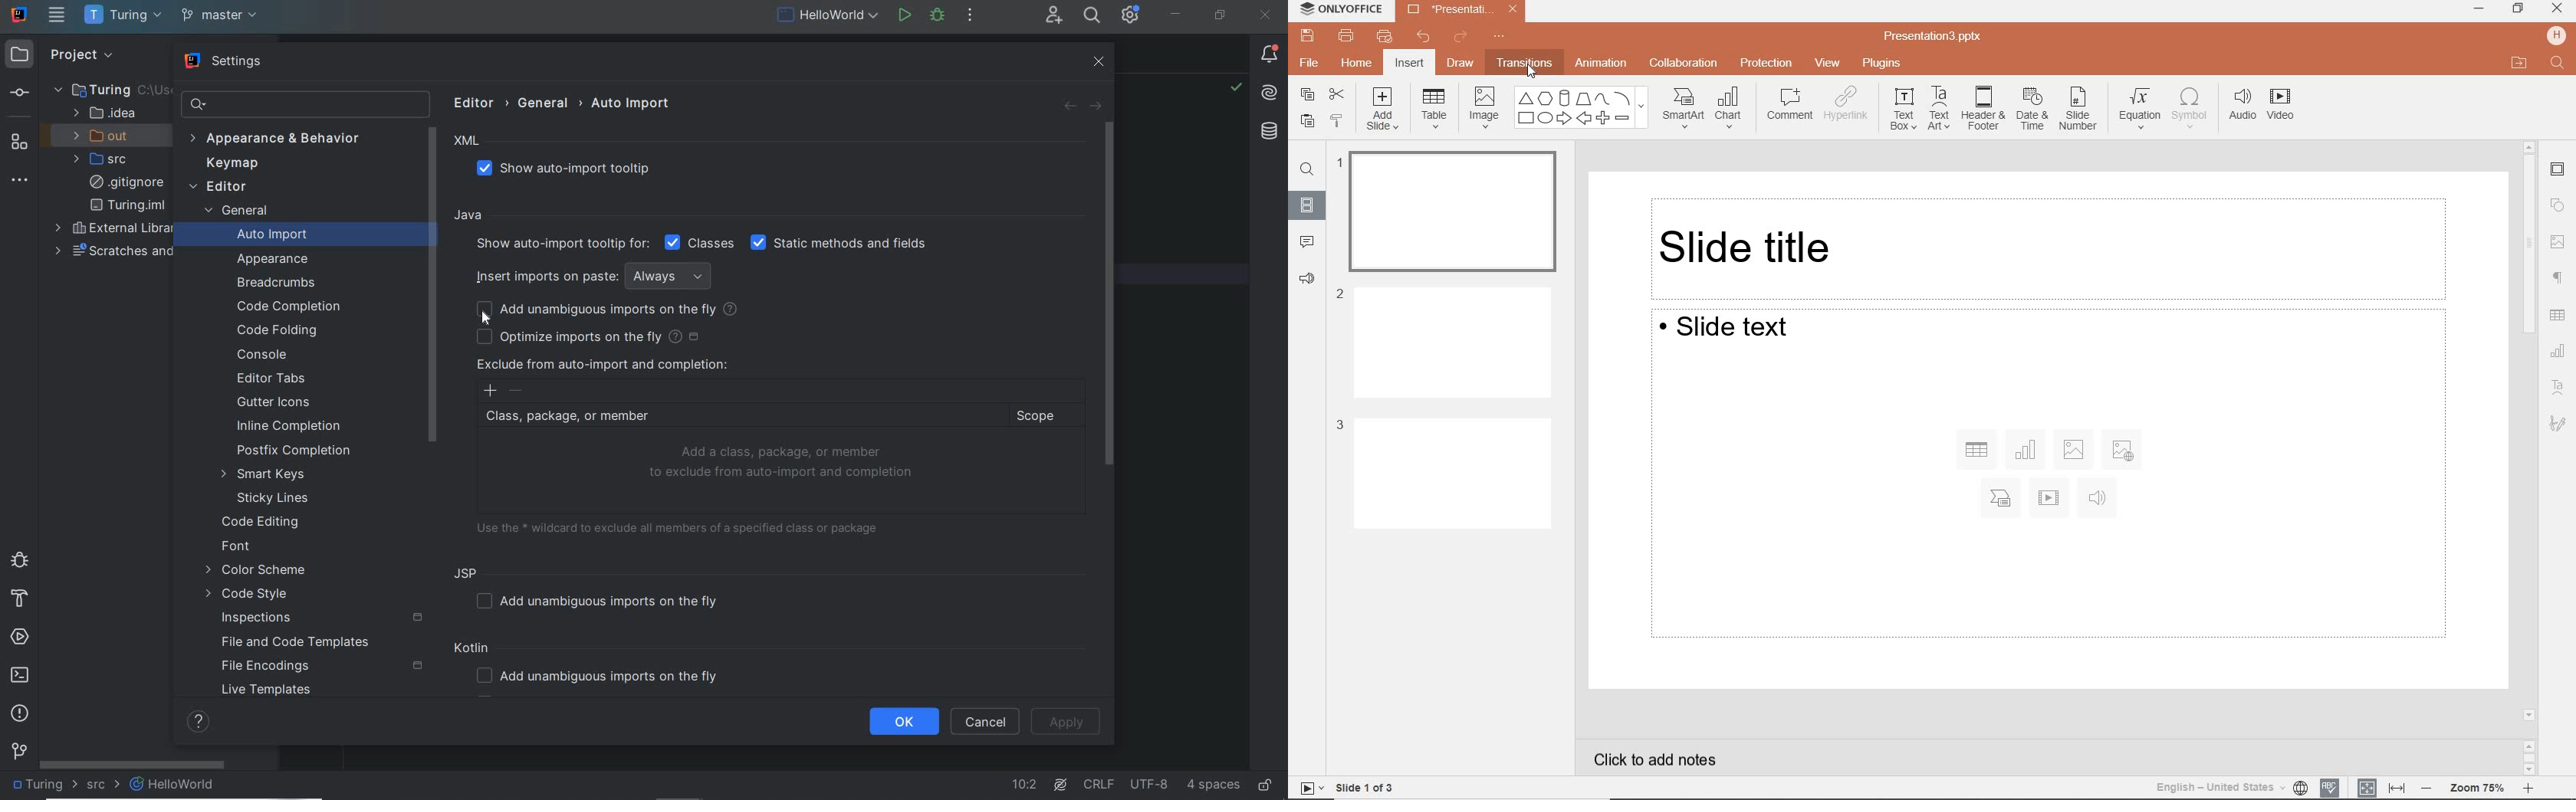 This screenshot has width=2576, height=812. What do you see at coordinates (1904, 112) in the screenshot?
I see `TEXT BOX` at bounding box center [1904, 112].